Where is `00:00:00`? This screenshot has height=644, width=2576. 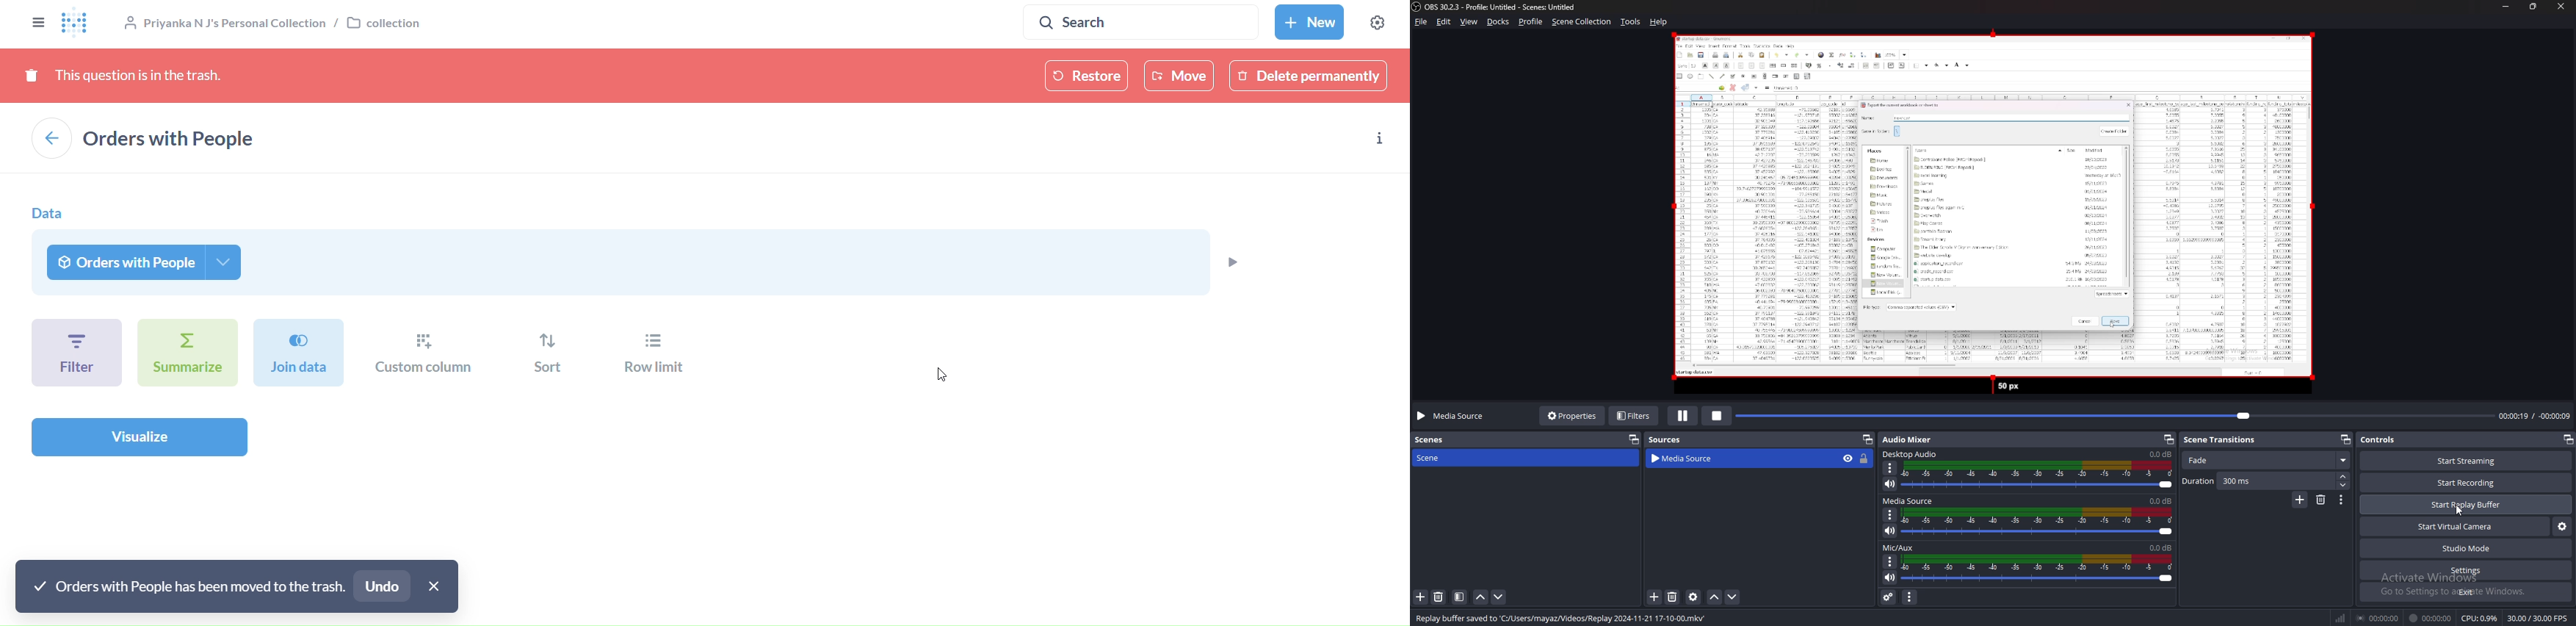 00:00:00 is located at coordinates (2431, 618).